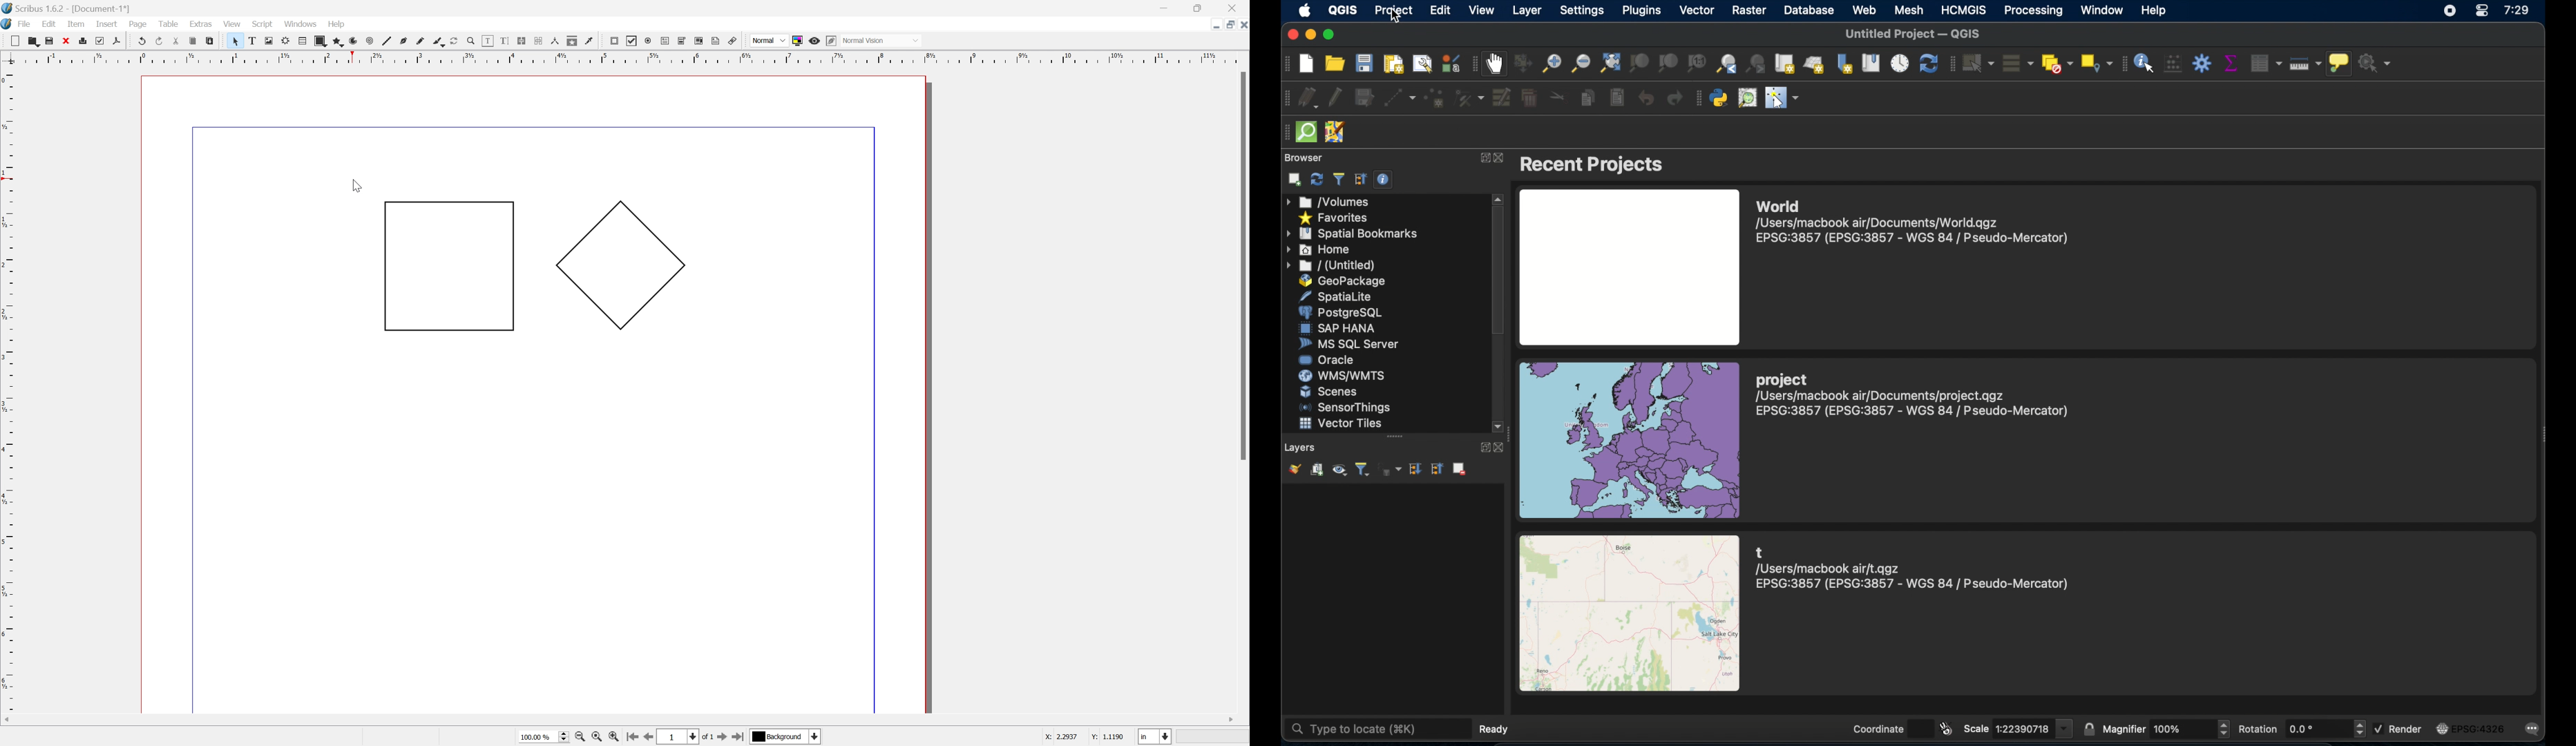 The width and height of the screenshot is (2576, 756). Describe the element at coordinates (449, 267) in the screenshot. I see `Rectangle` at that location.